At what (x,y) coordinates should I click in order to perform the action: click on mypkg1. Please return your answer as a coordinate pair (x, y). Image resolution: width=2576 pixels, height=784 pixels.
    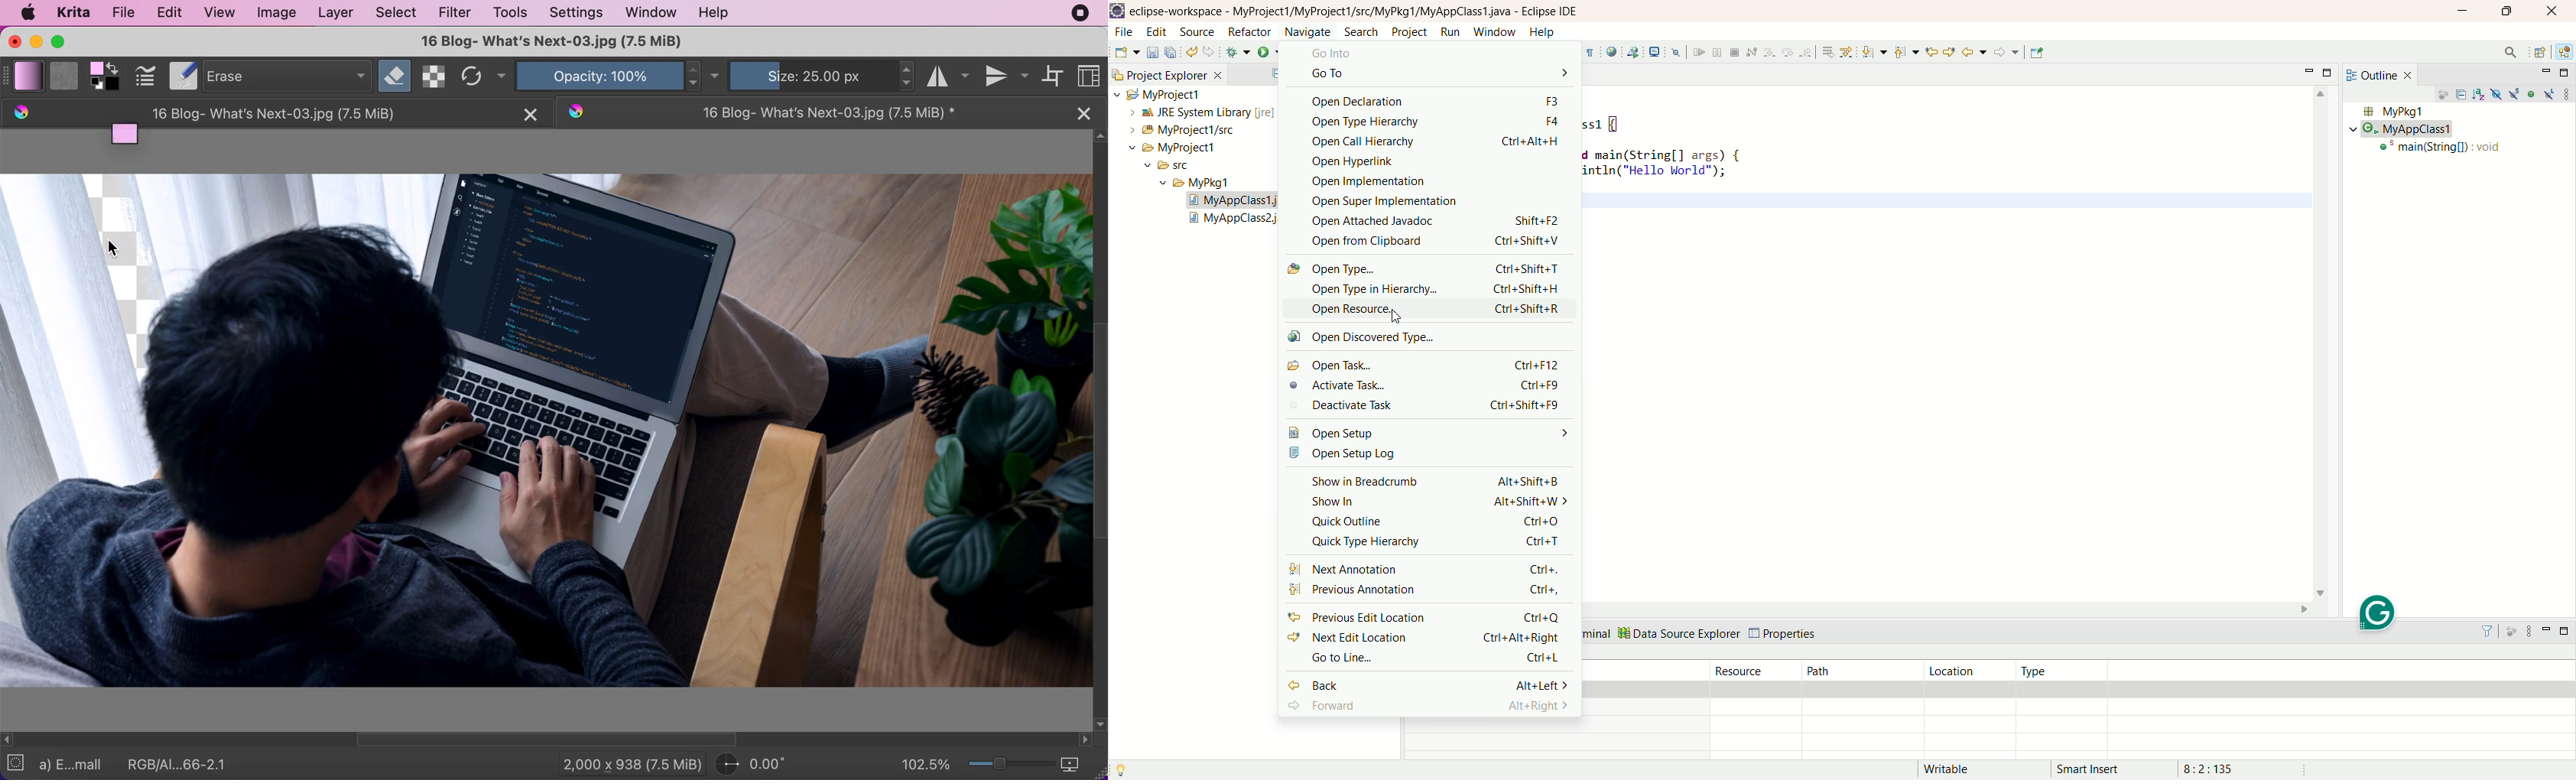
    Looking at the image, I should click on (1196, 183).